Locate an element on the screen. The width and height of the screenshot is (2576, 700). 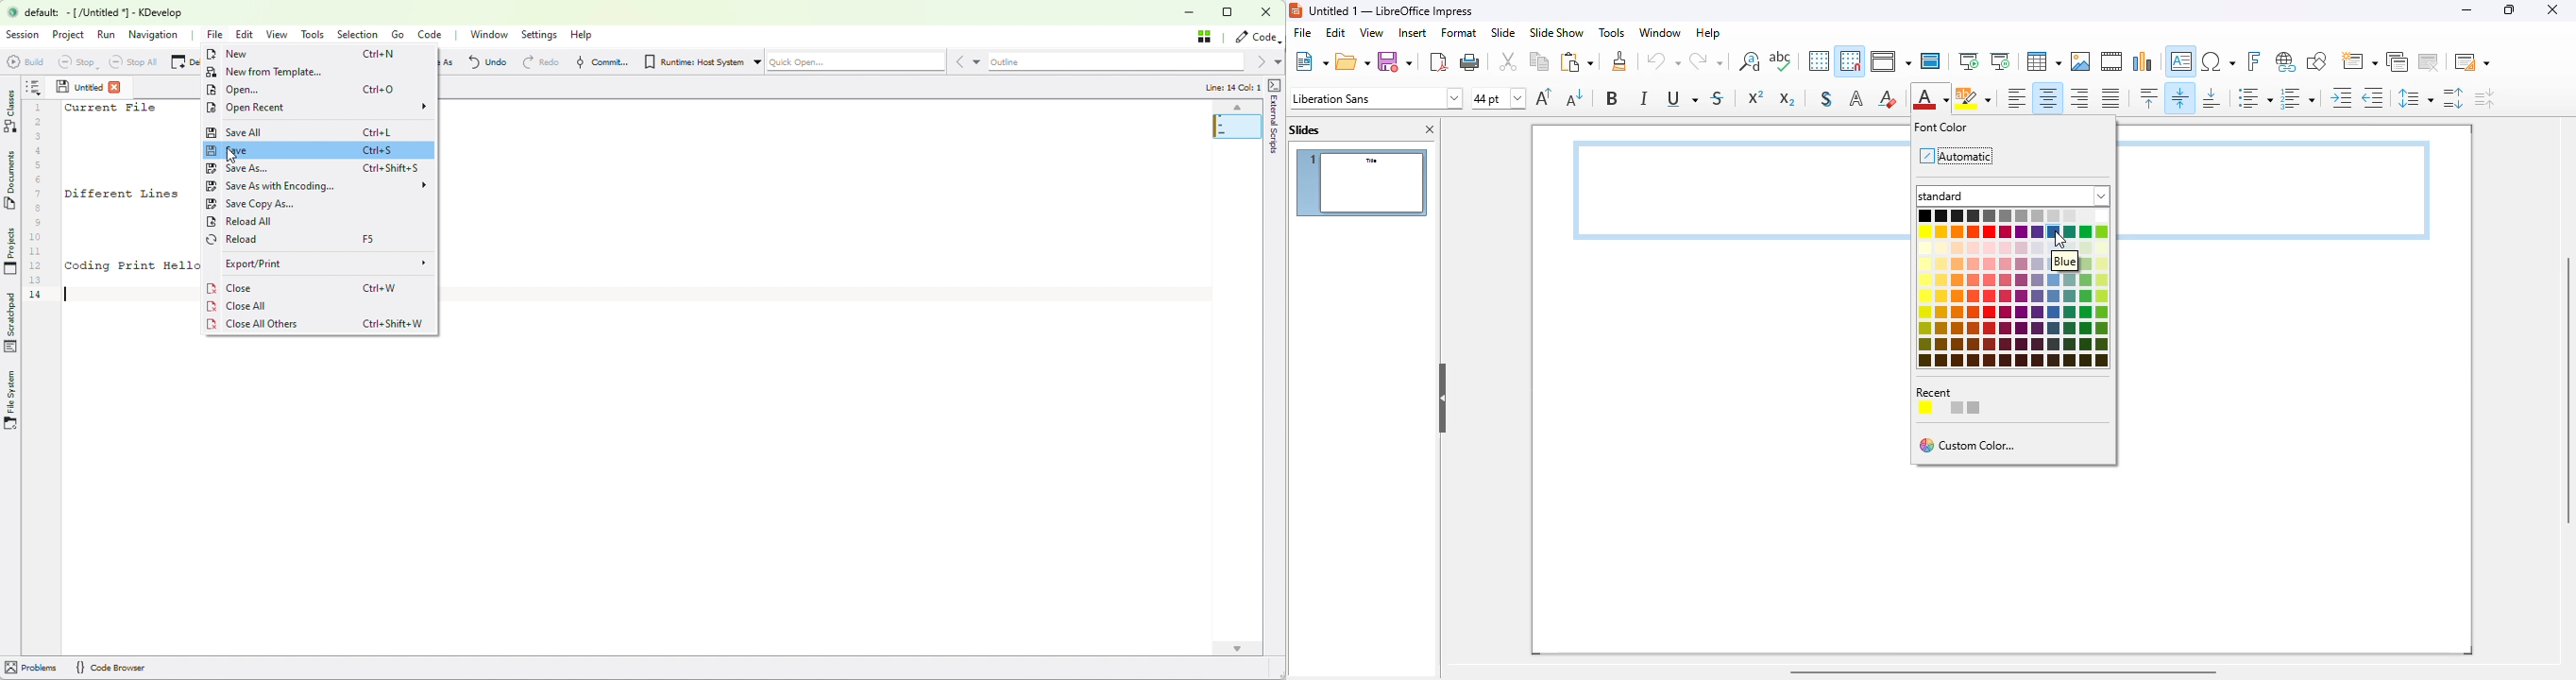
snap to grid is located at coordinates (1850, 60).